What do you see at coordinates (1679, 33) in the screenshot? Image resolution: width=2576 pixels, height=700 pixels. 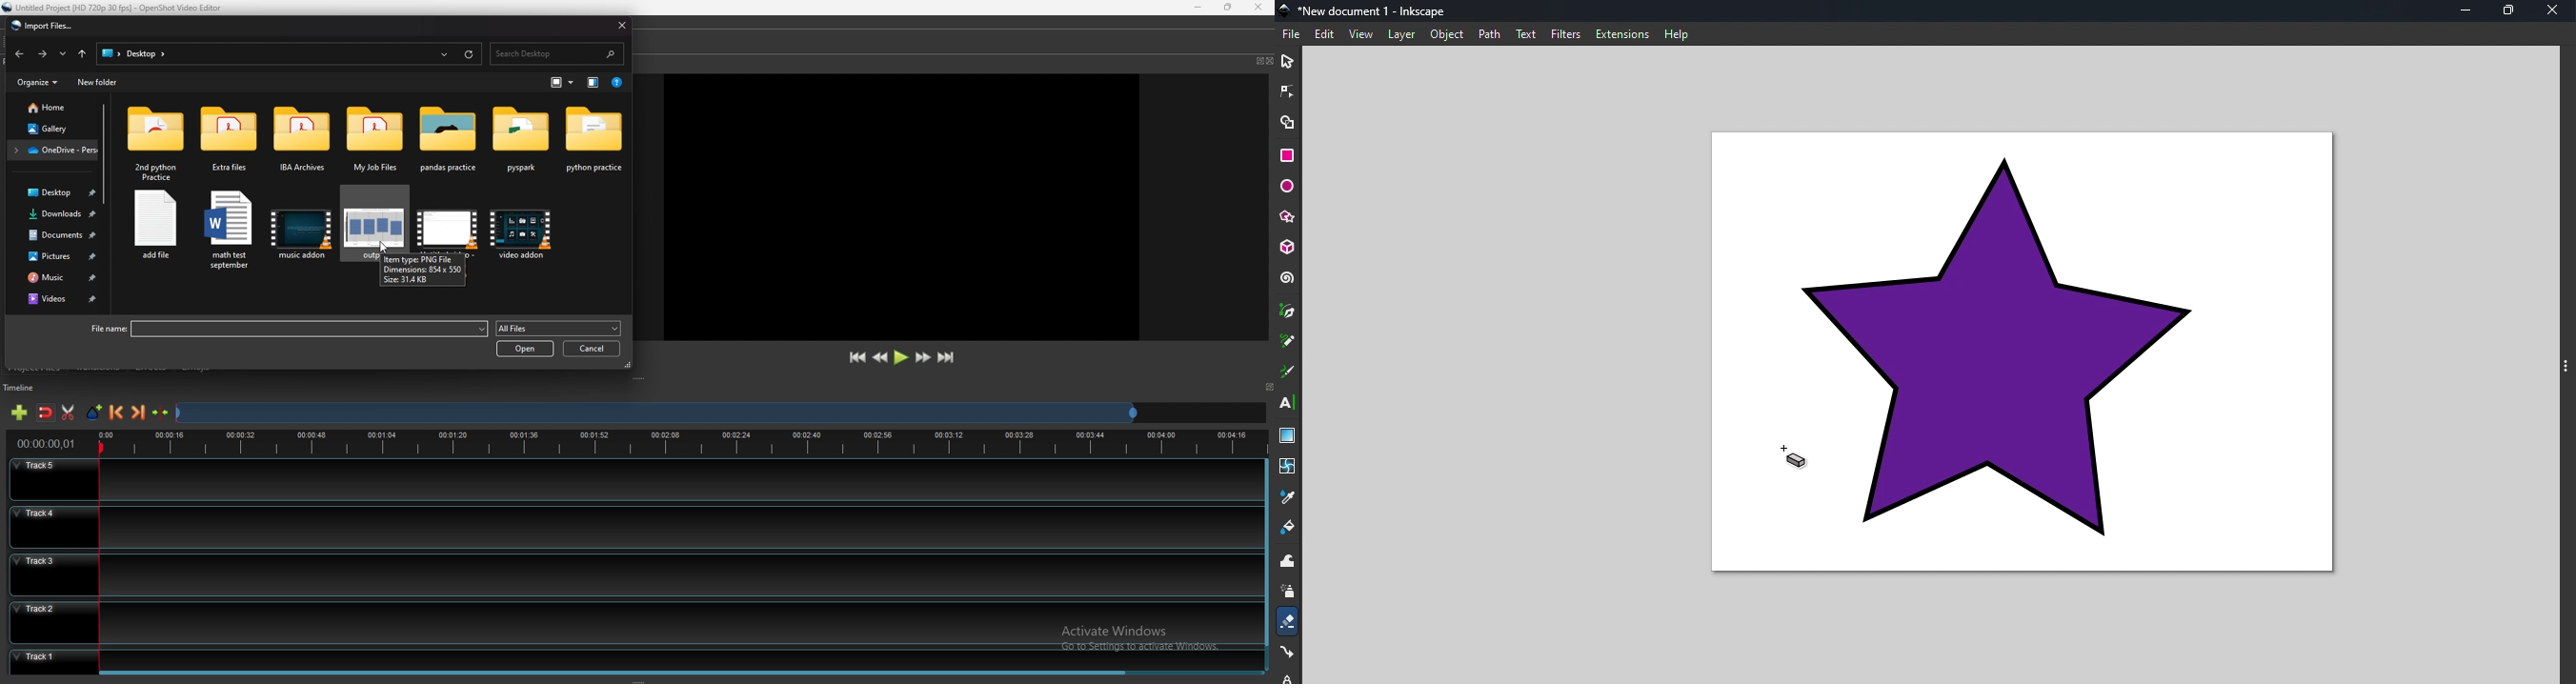 I see `help` at bounding box center [1679, 33].